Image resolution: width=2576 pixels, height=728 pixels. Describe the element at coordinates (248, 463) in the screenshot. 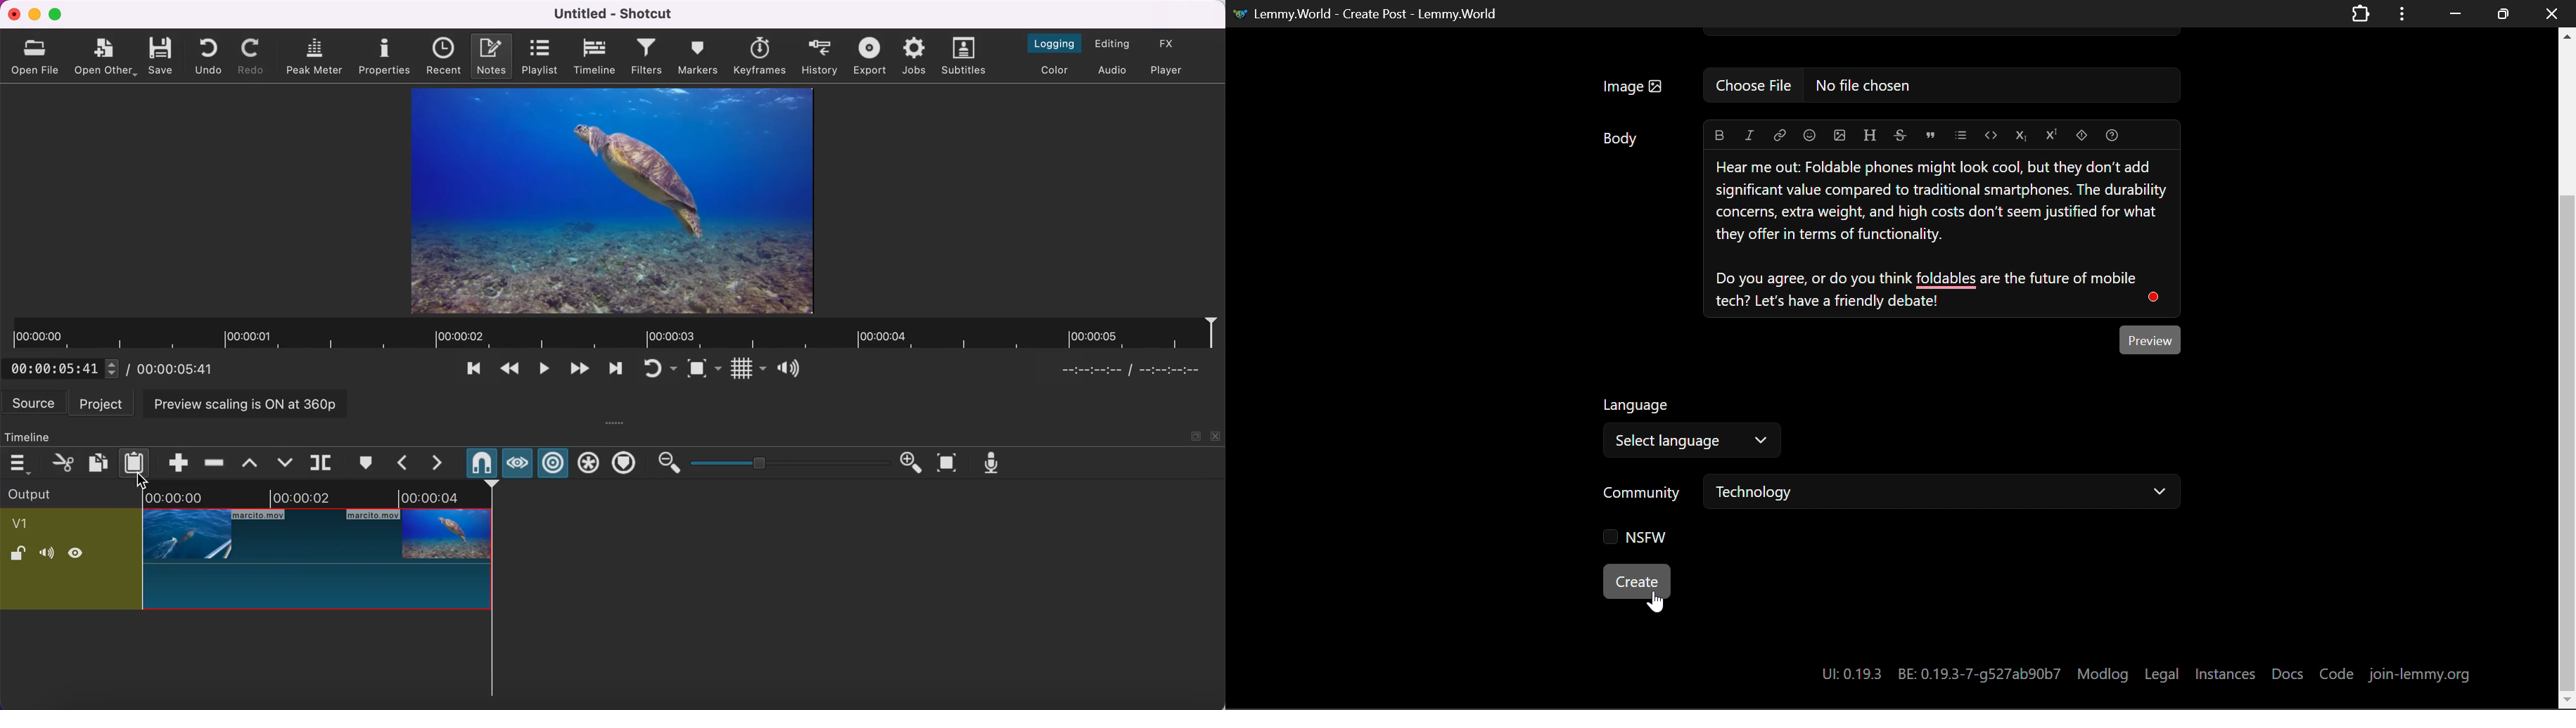

I see `lift` at that location.